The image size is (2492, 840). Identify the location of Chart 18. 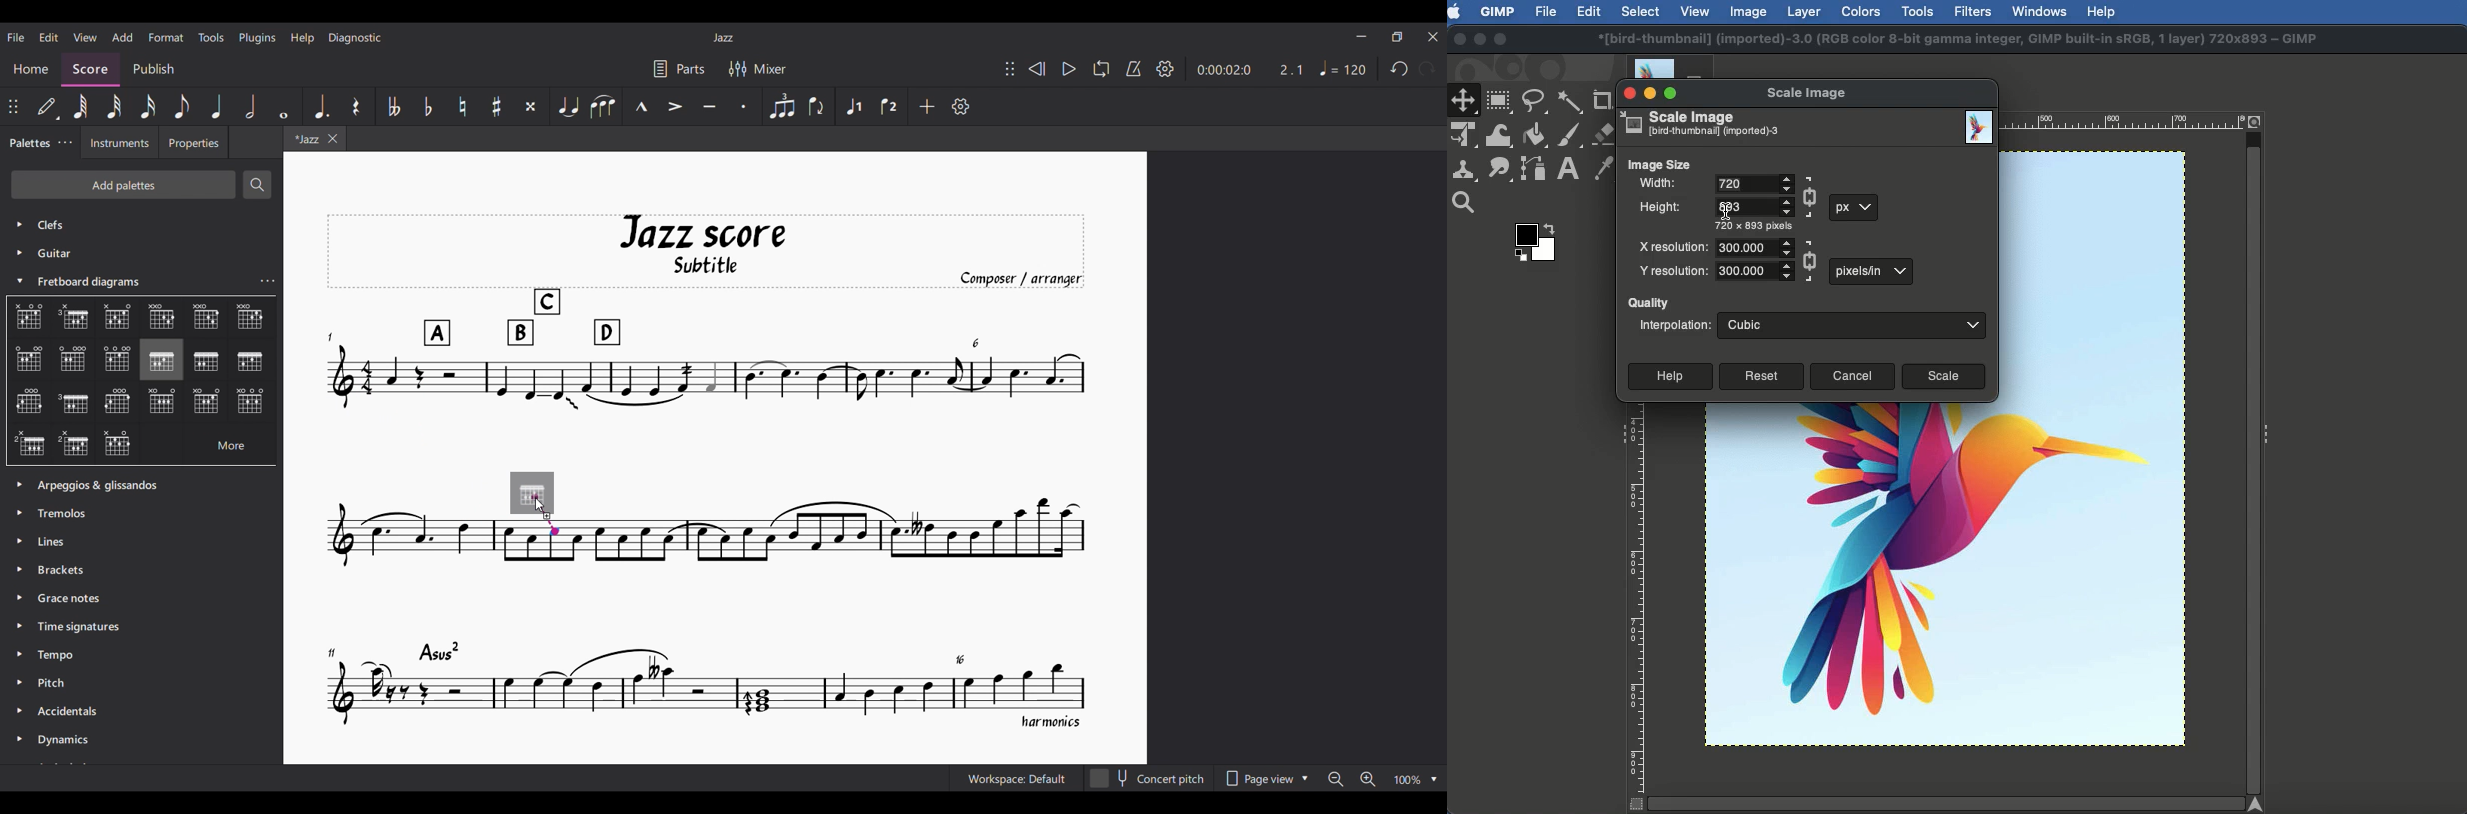
(74, 445).